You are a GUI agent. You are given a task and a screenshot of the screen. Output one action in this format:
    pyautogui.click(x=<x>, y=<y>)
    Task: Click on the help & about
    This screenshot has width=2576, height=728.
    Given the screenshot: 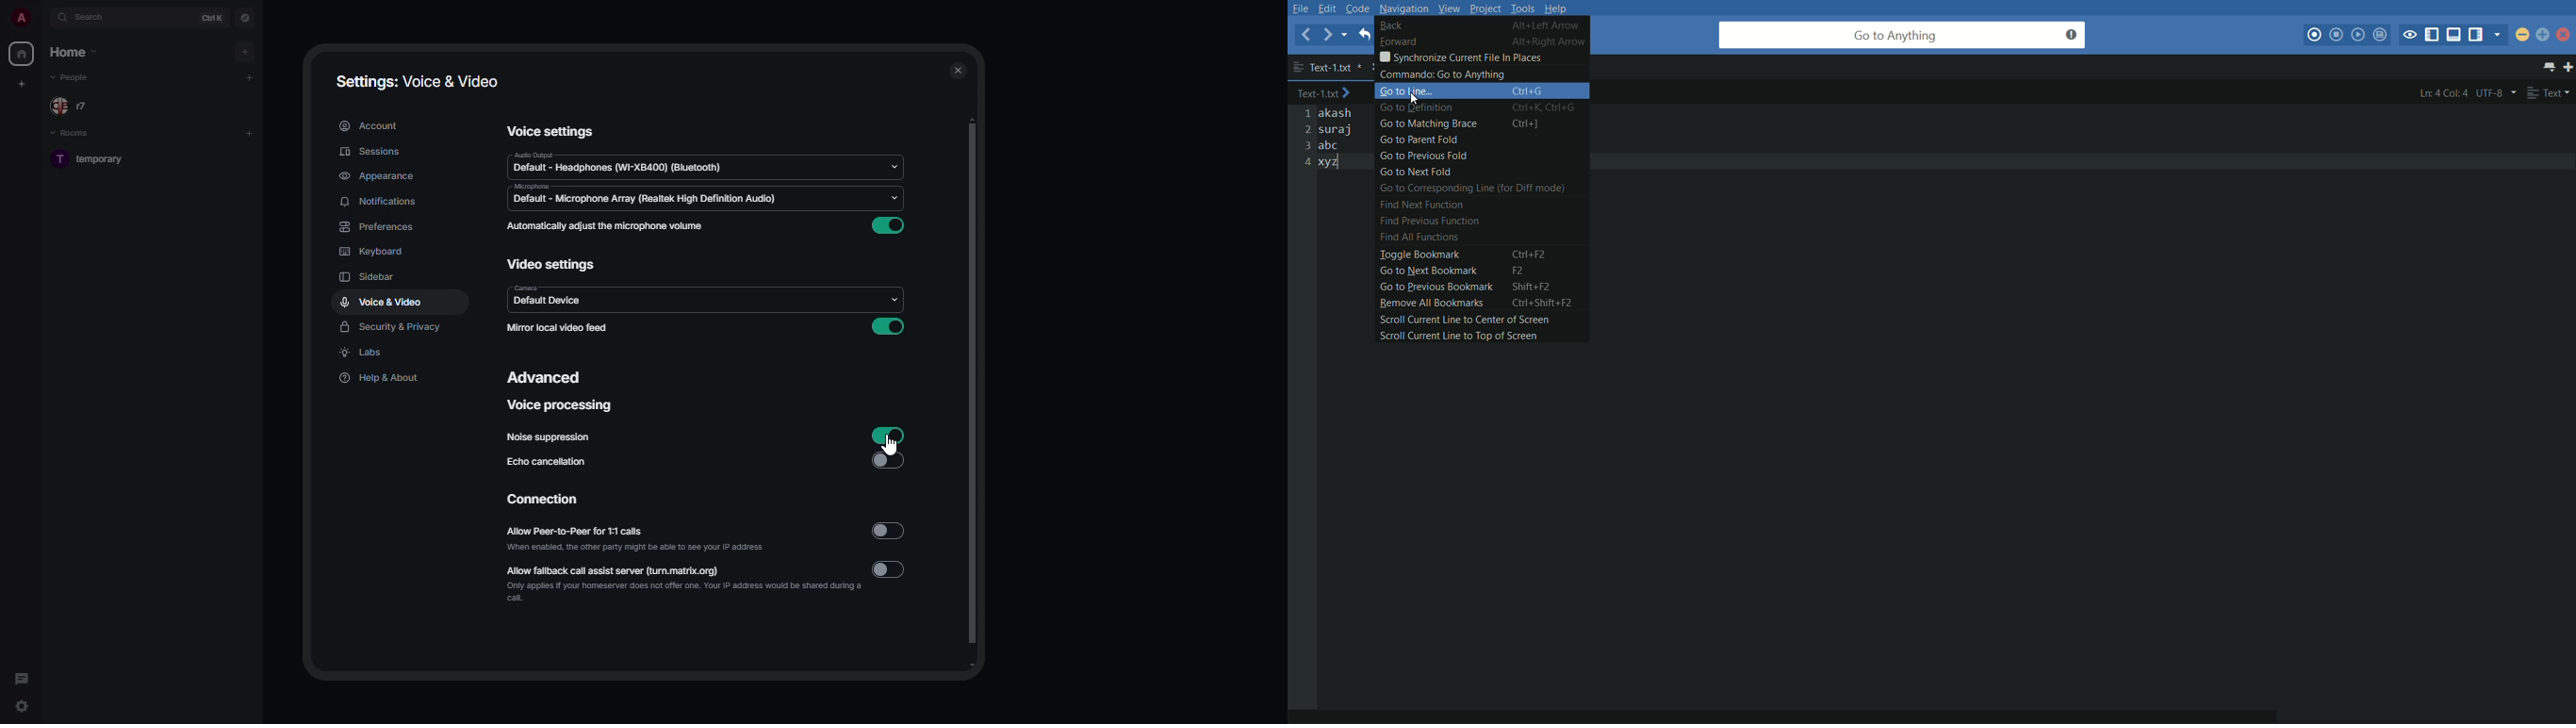 What is the action you would take?
    pyautogui.click(x=381, y=379)
    